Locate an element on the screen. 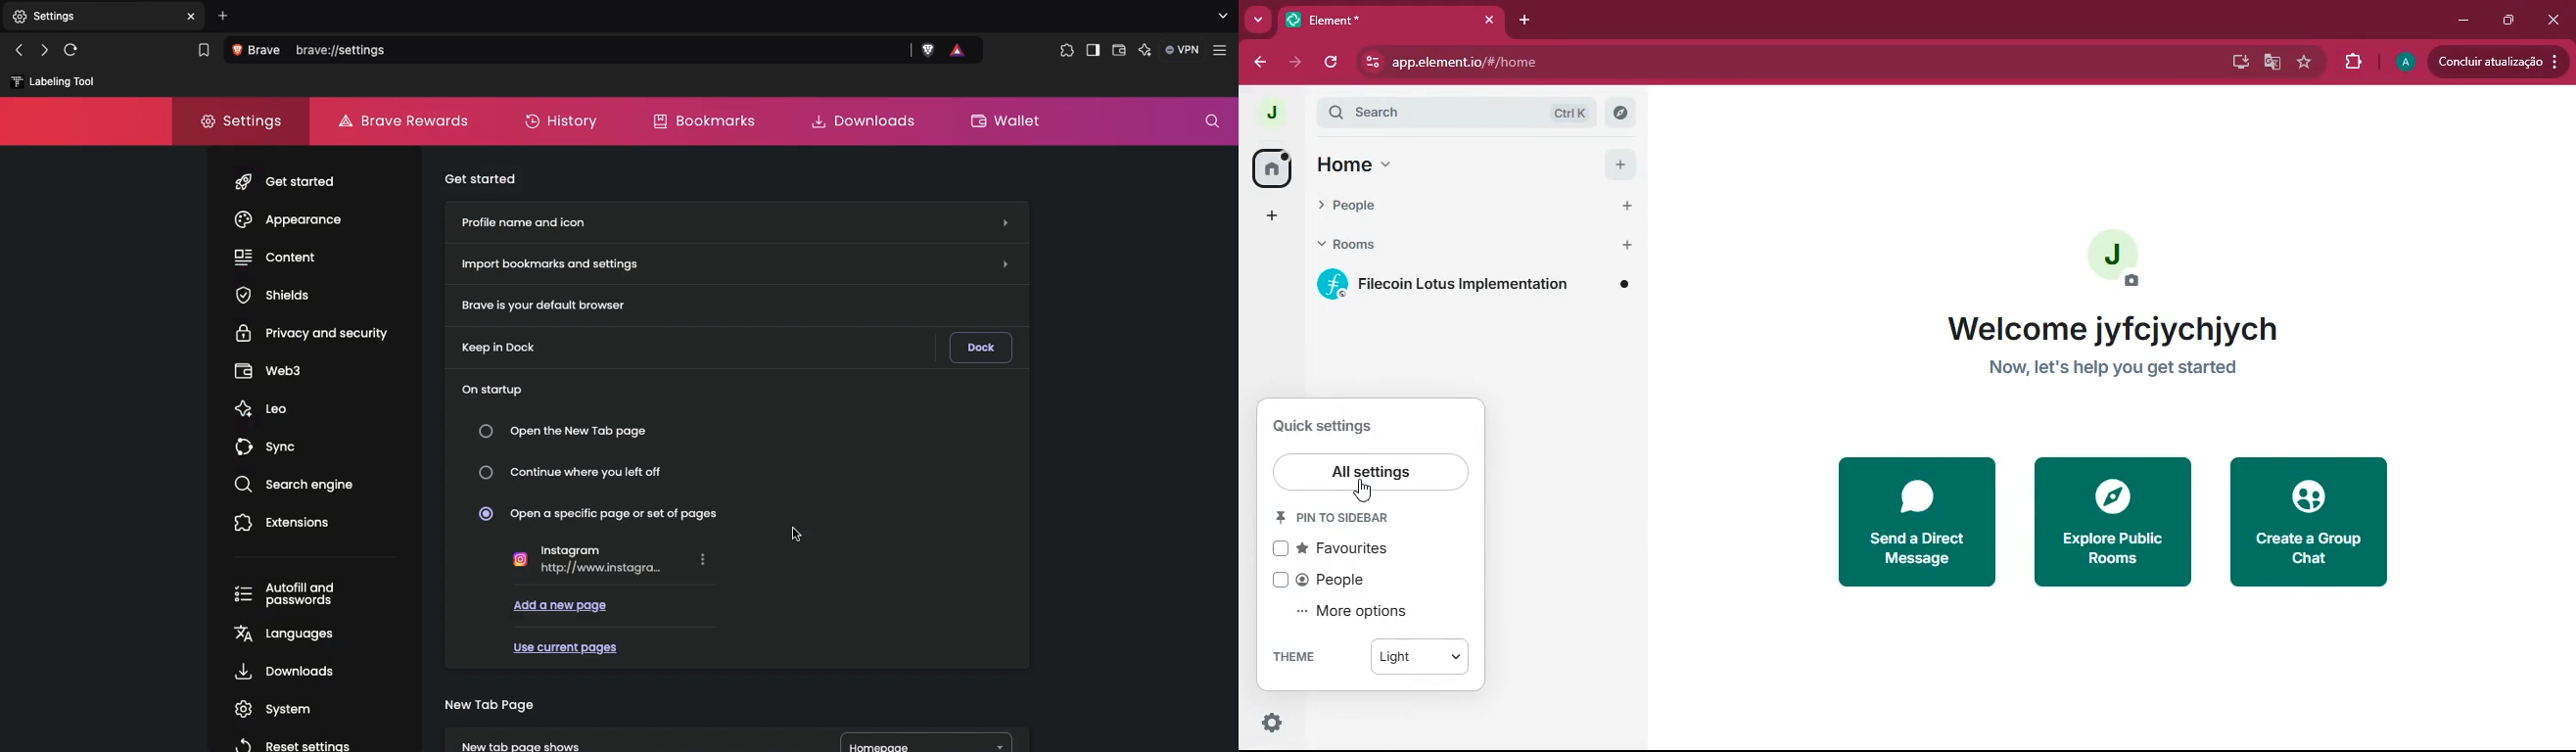  profile is located at coordinates (2115, 261).